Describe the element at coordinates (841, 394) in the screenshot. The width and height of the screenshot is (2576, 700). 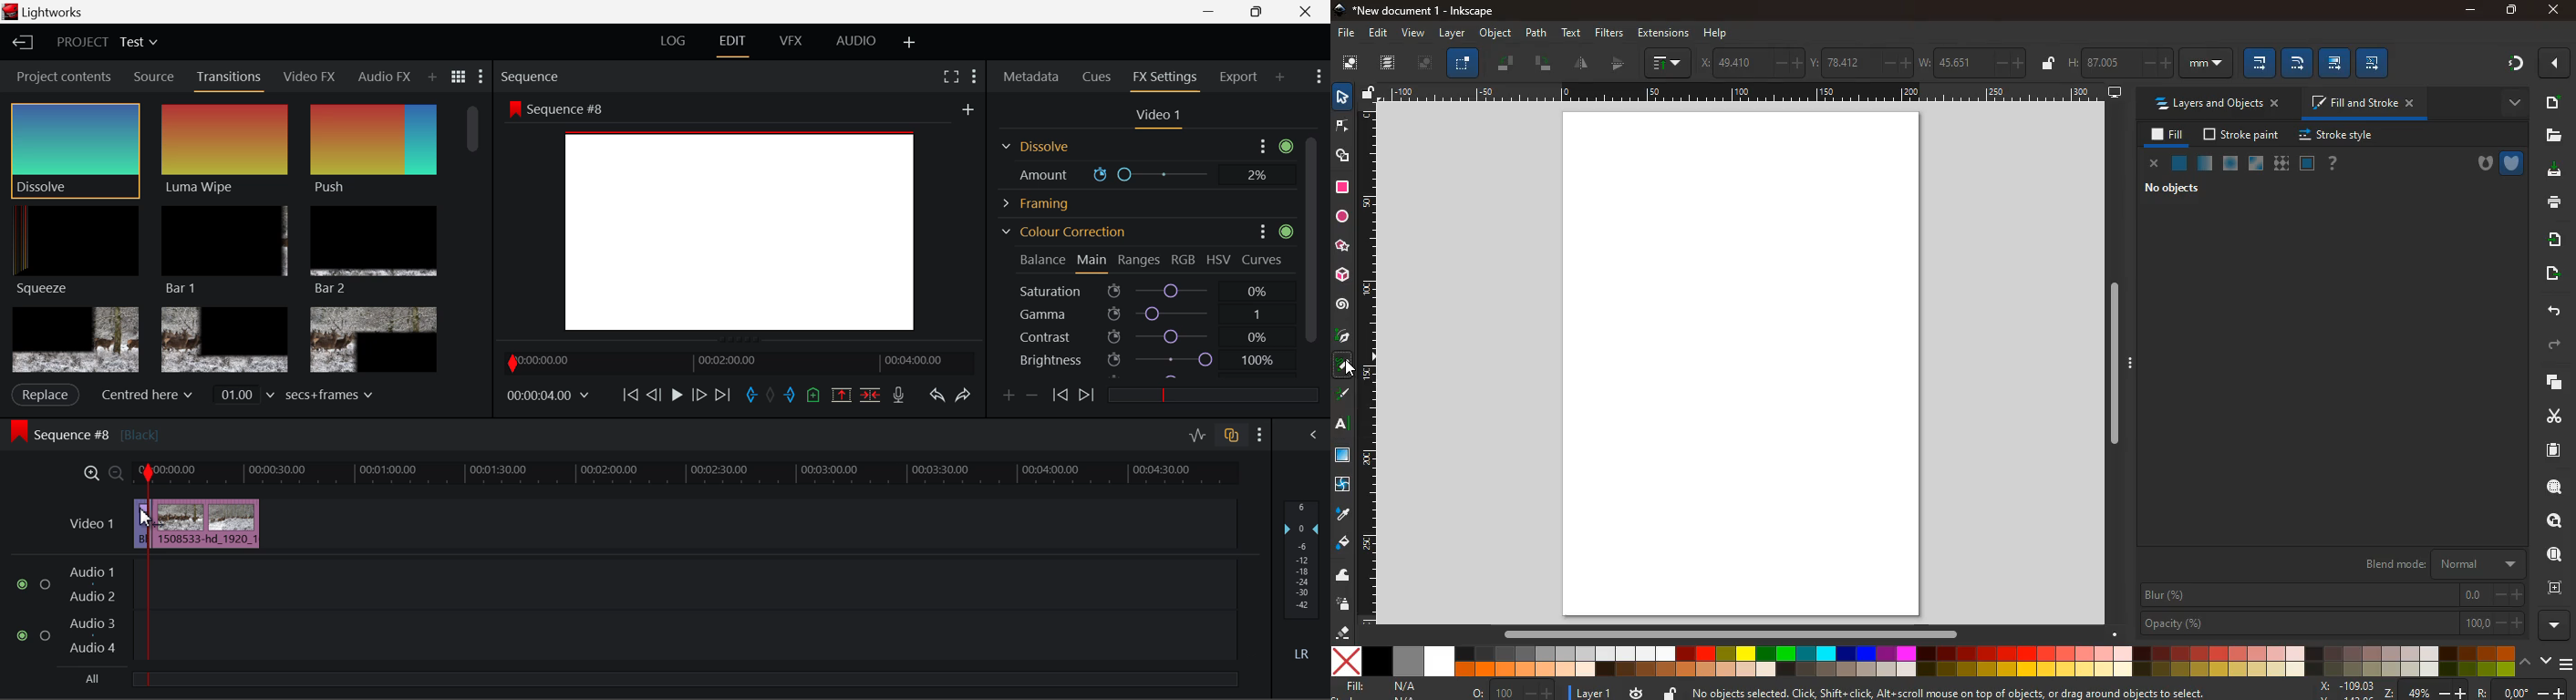
I see `Remove marked section` at that location.